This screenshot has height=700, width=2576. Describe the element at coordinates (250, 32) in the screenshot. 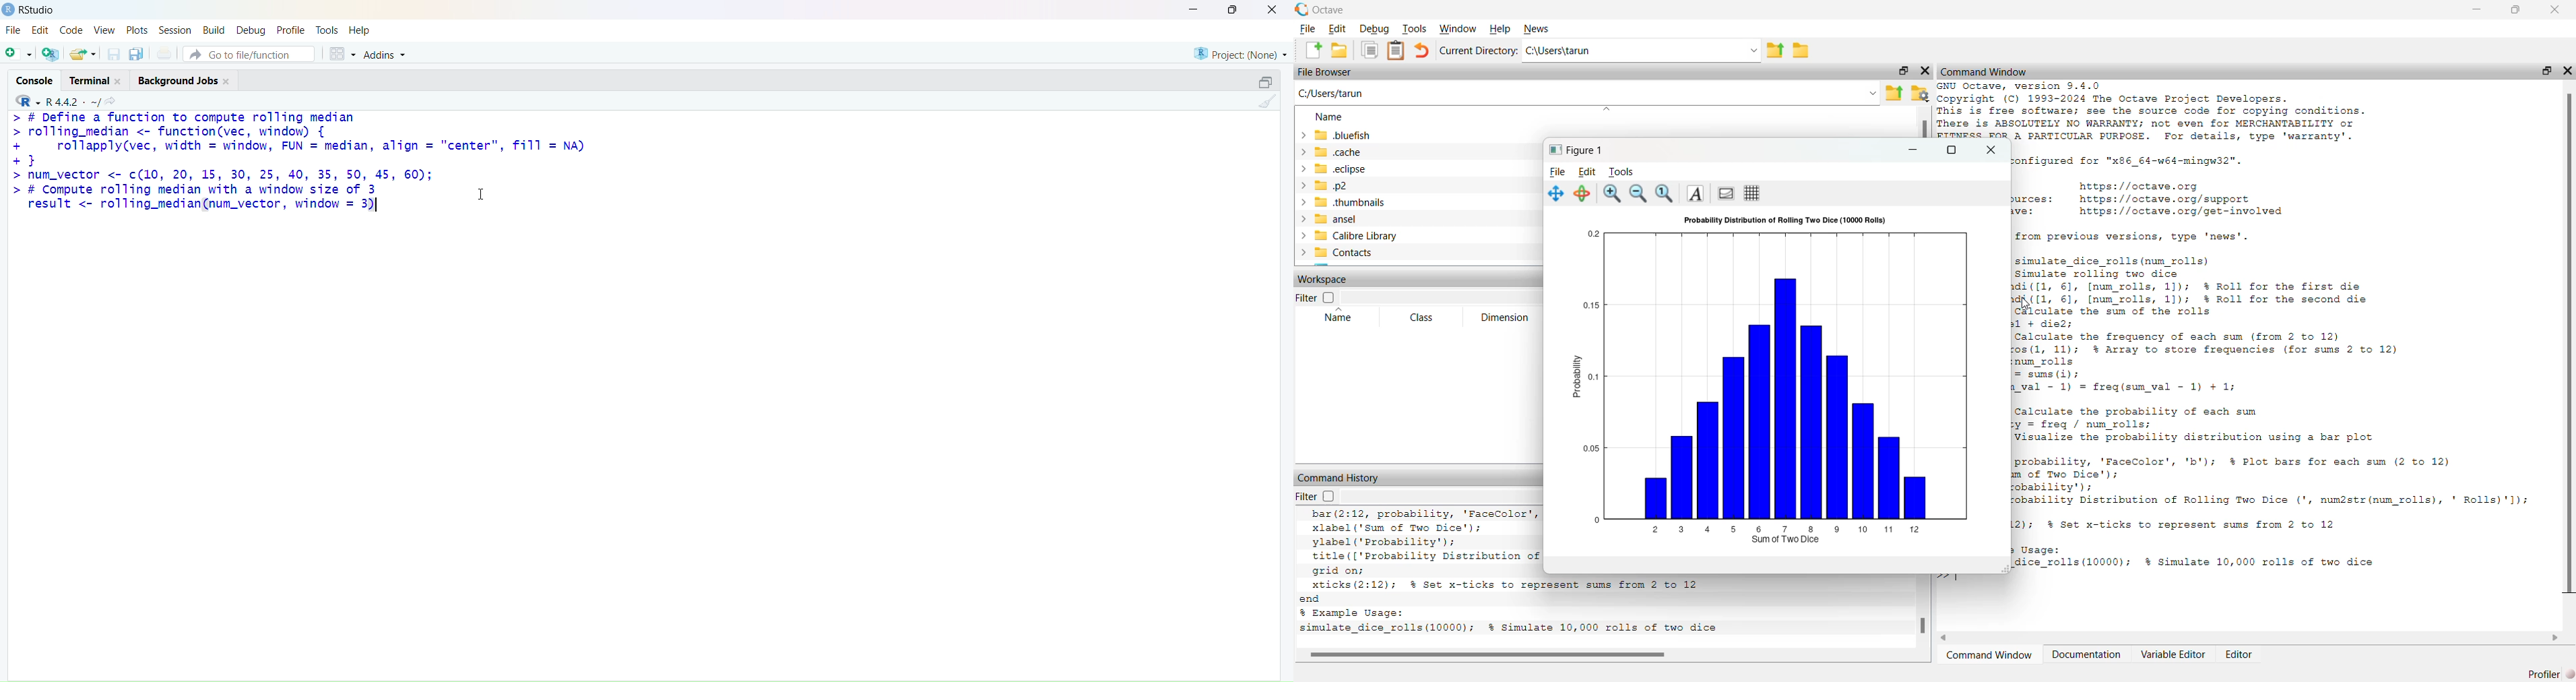

I see `debug` at that location.